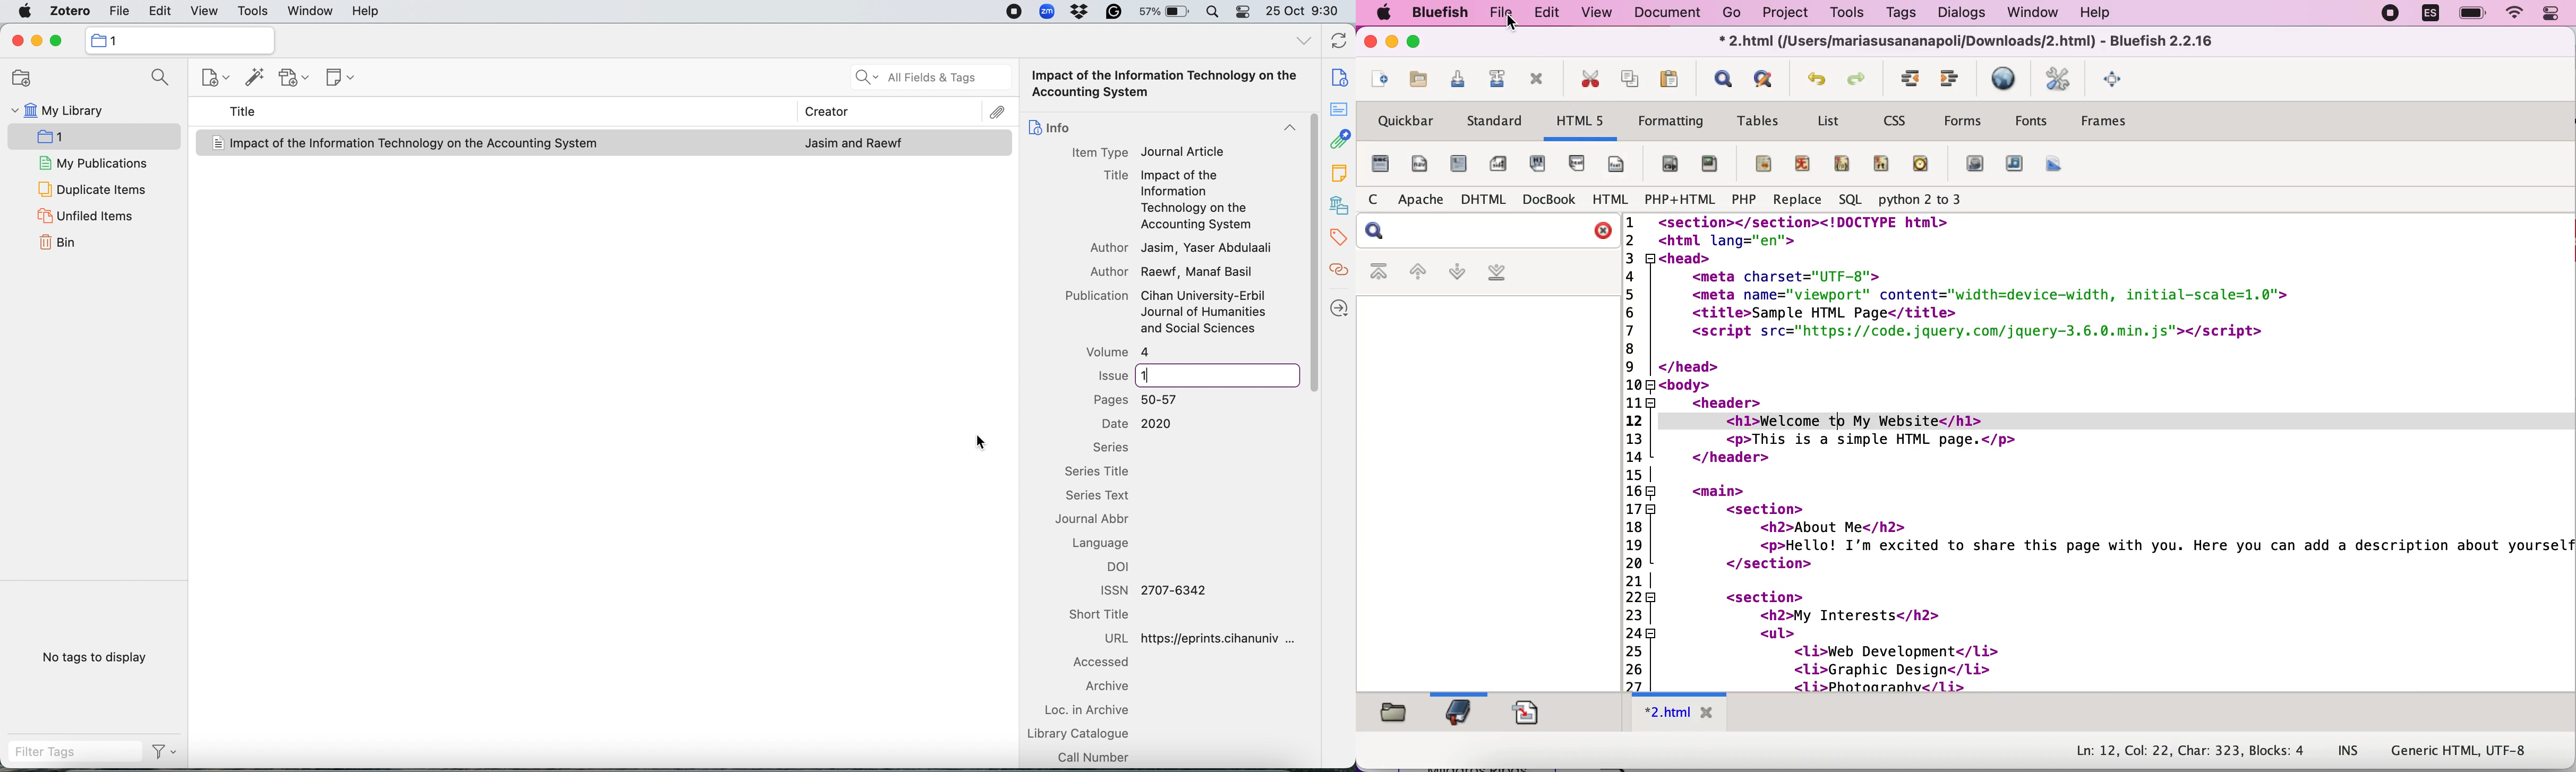 The image size is (2576, 784). What do you see at coordinates (2351, 747) in the screenshot?
I see `ins` at bounding box center [2351, 747].